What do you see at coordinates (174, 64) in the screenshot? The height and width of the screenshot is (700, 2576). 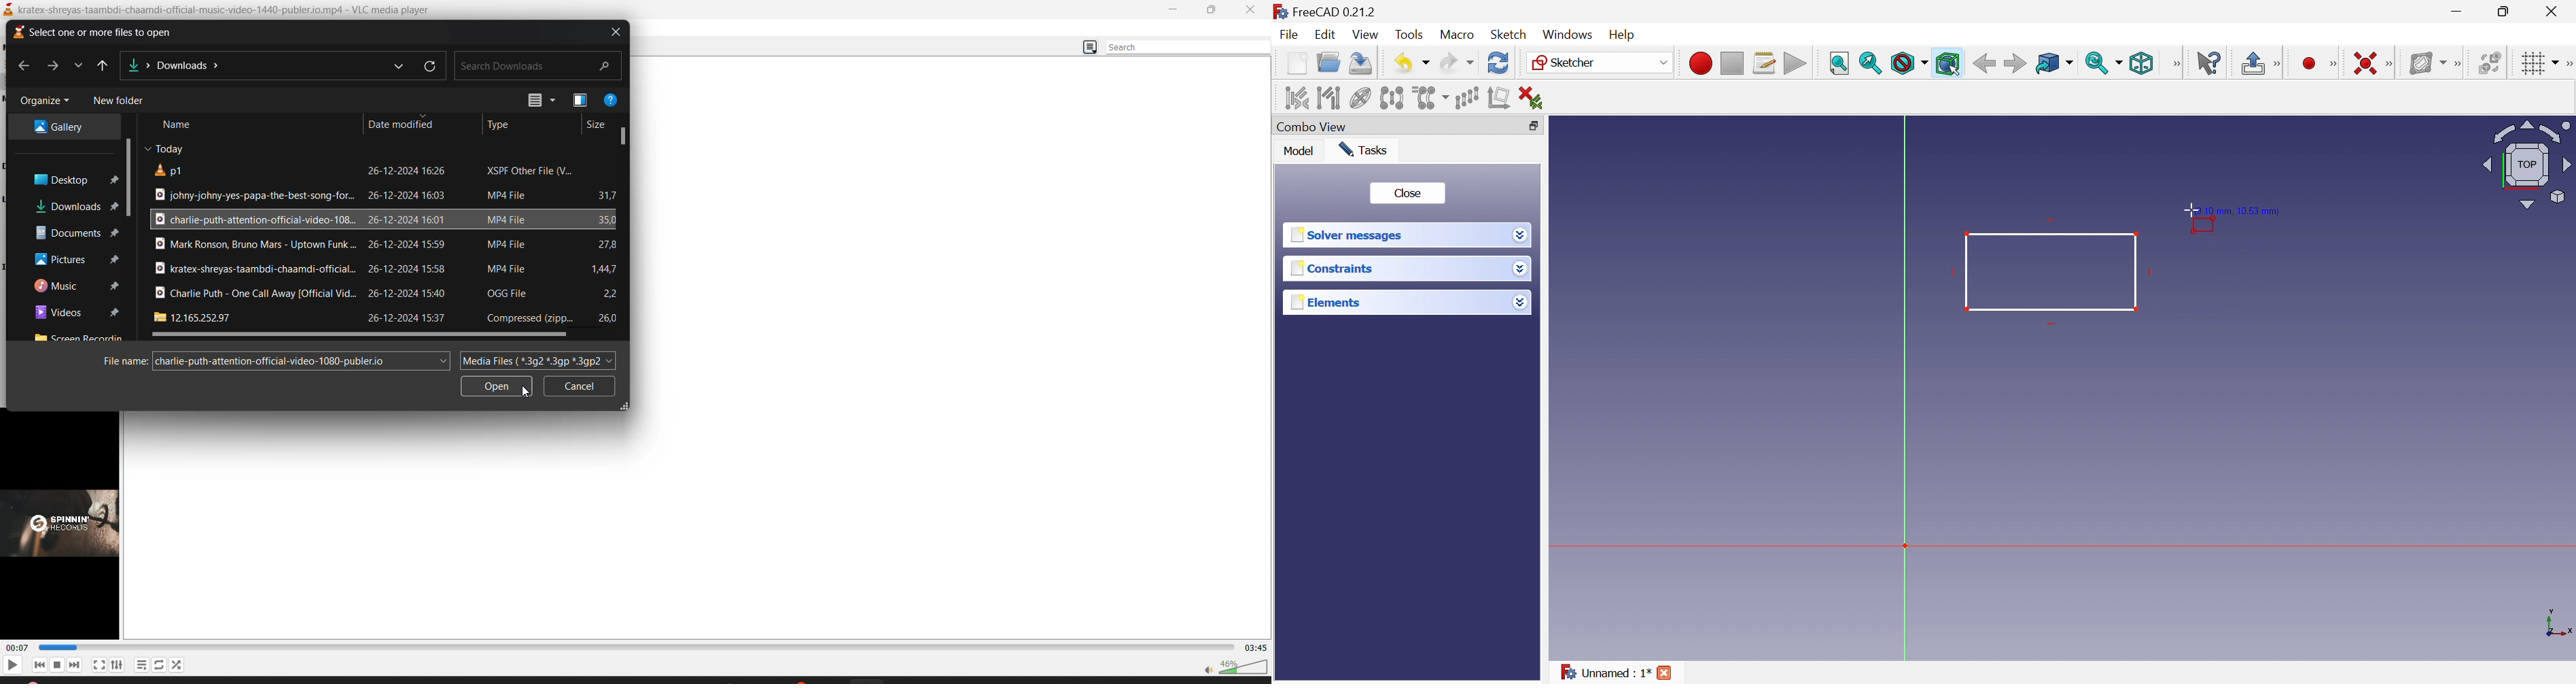 I see `file location` at bounding box center [174, 64].